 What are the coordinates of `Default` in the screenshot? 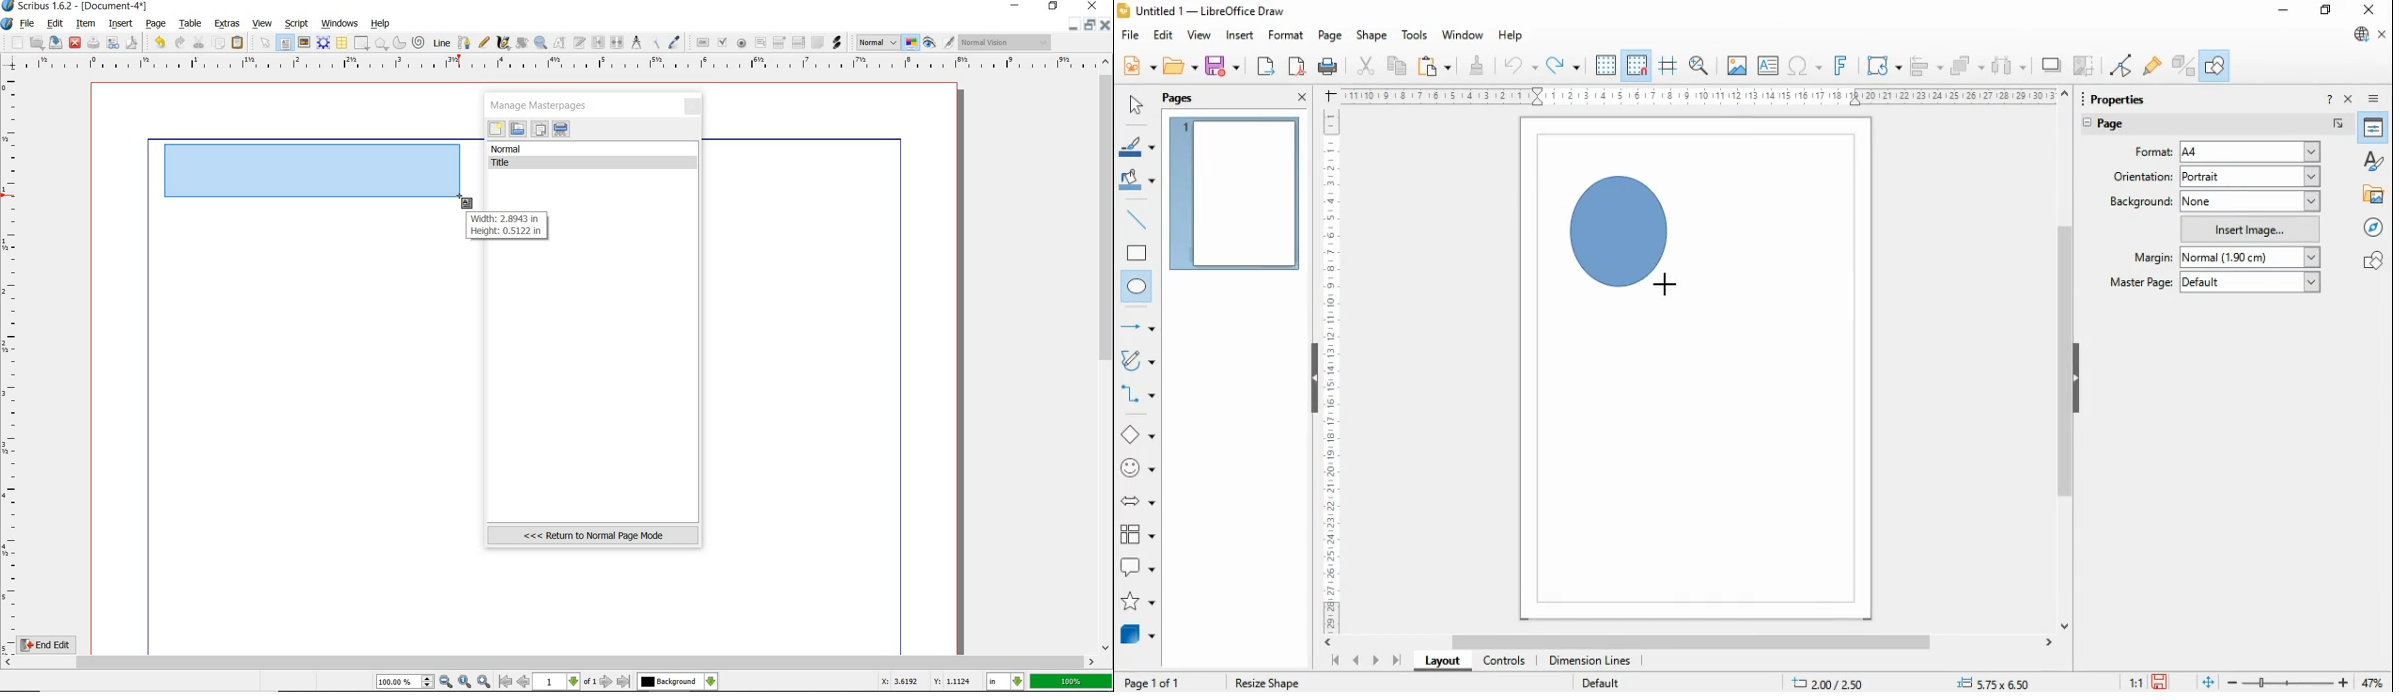 It's located at (1600, 681).